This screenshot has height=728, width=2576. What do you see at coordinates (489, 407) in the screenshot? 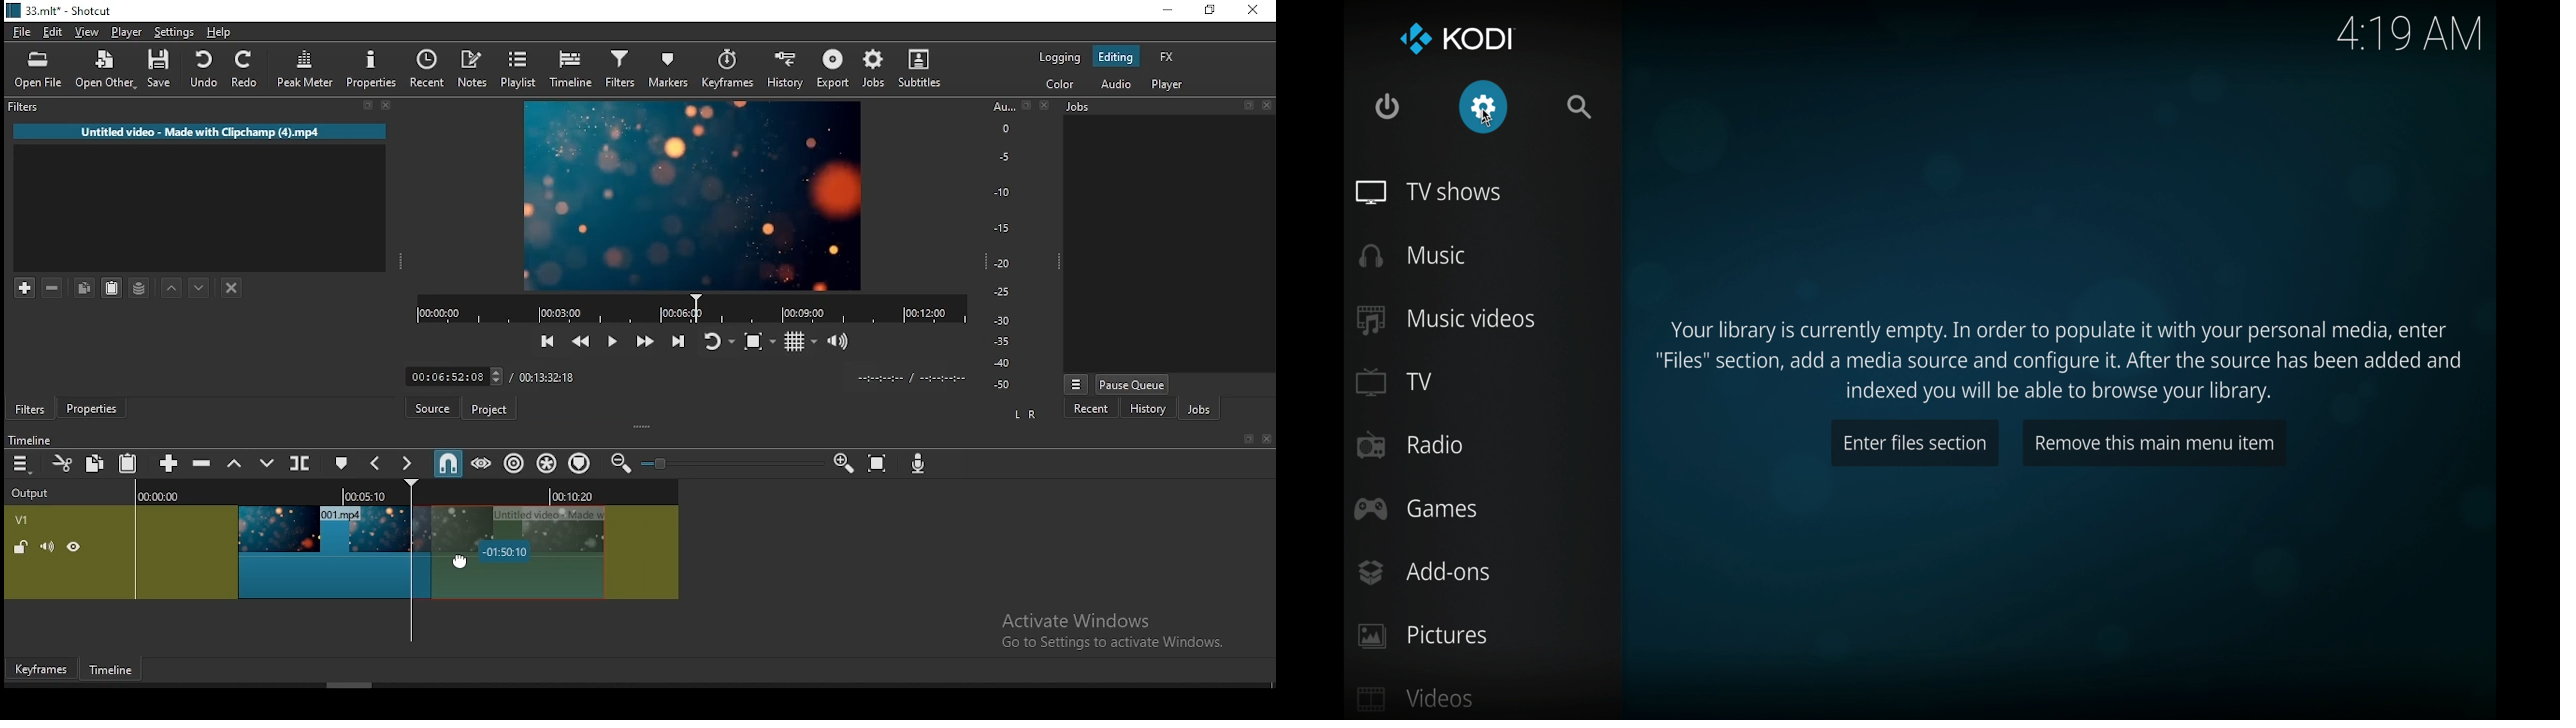
I see `Project` at bounding box center [489, 407].